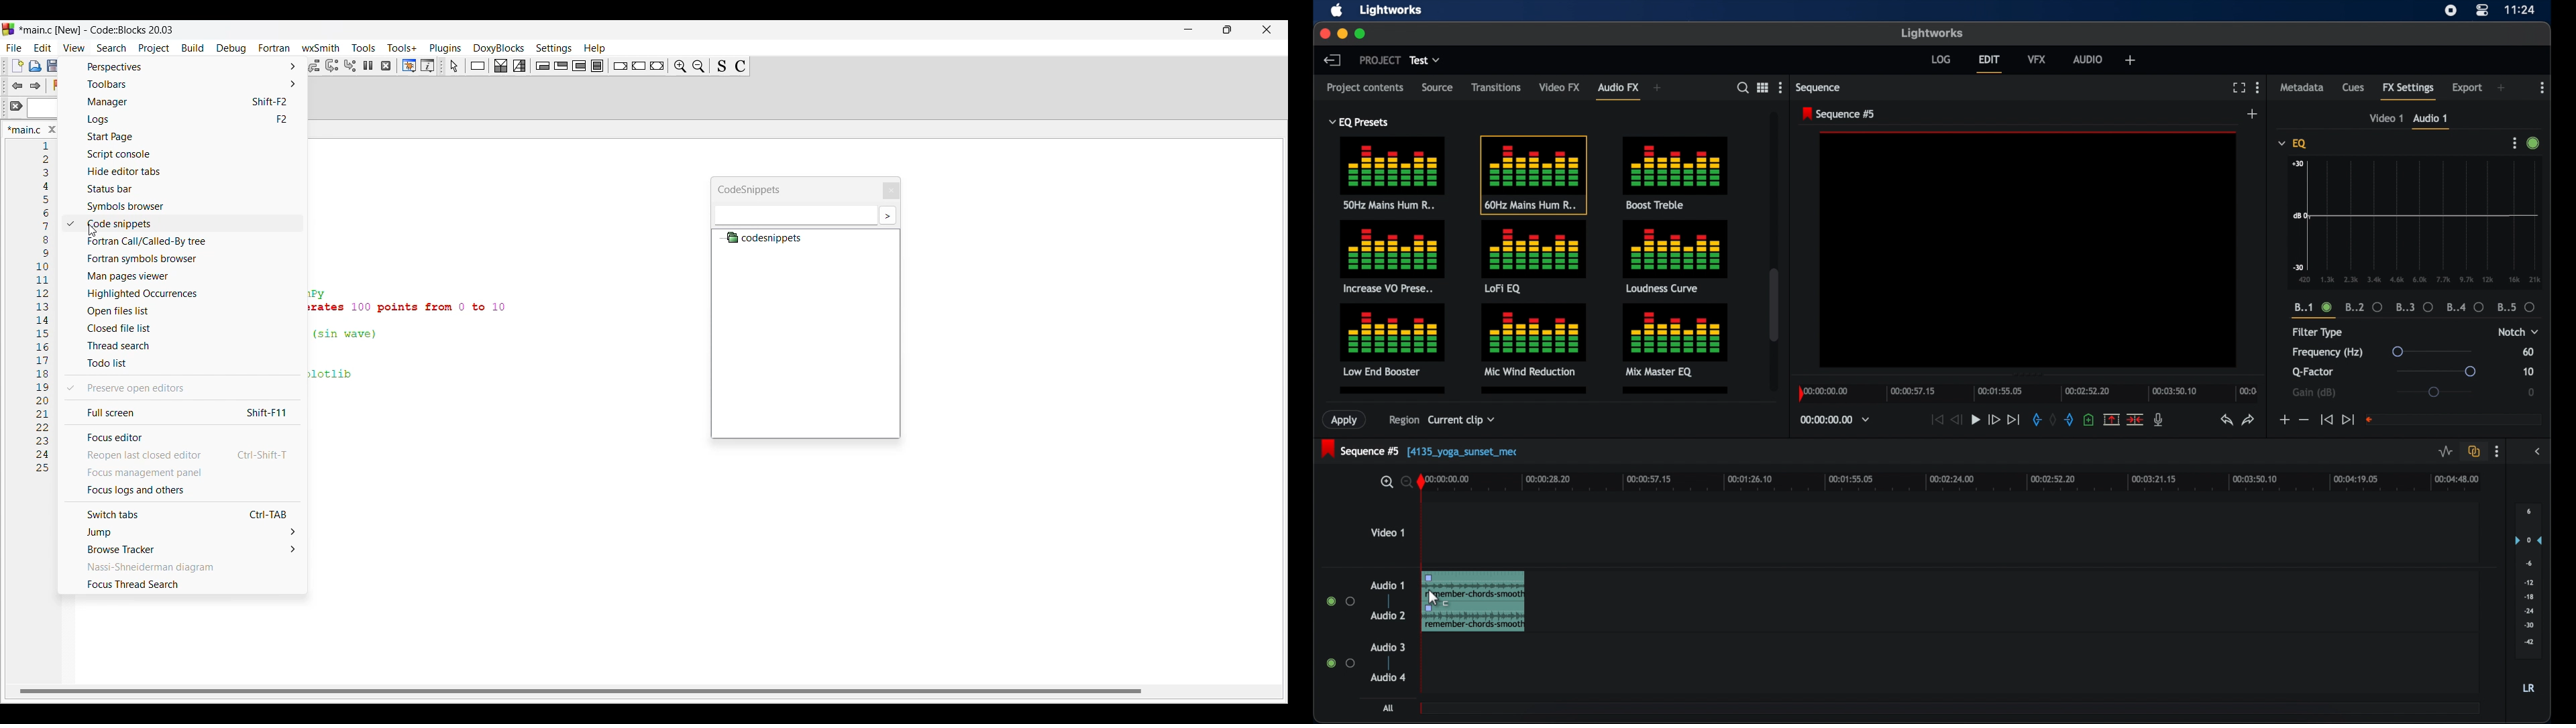 The height and width of the screenshot is (728, 2576). I want to click on Symbol browser, so click(193, 206).